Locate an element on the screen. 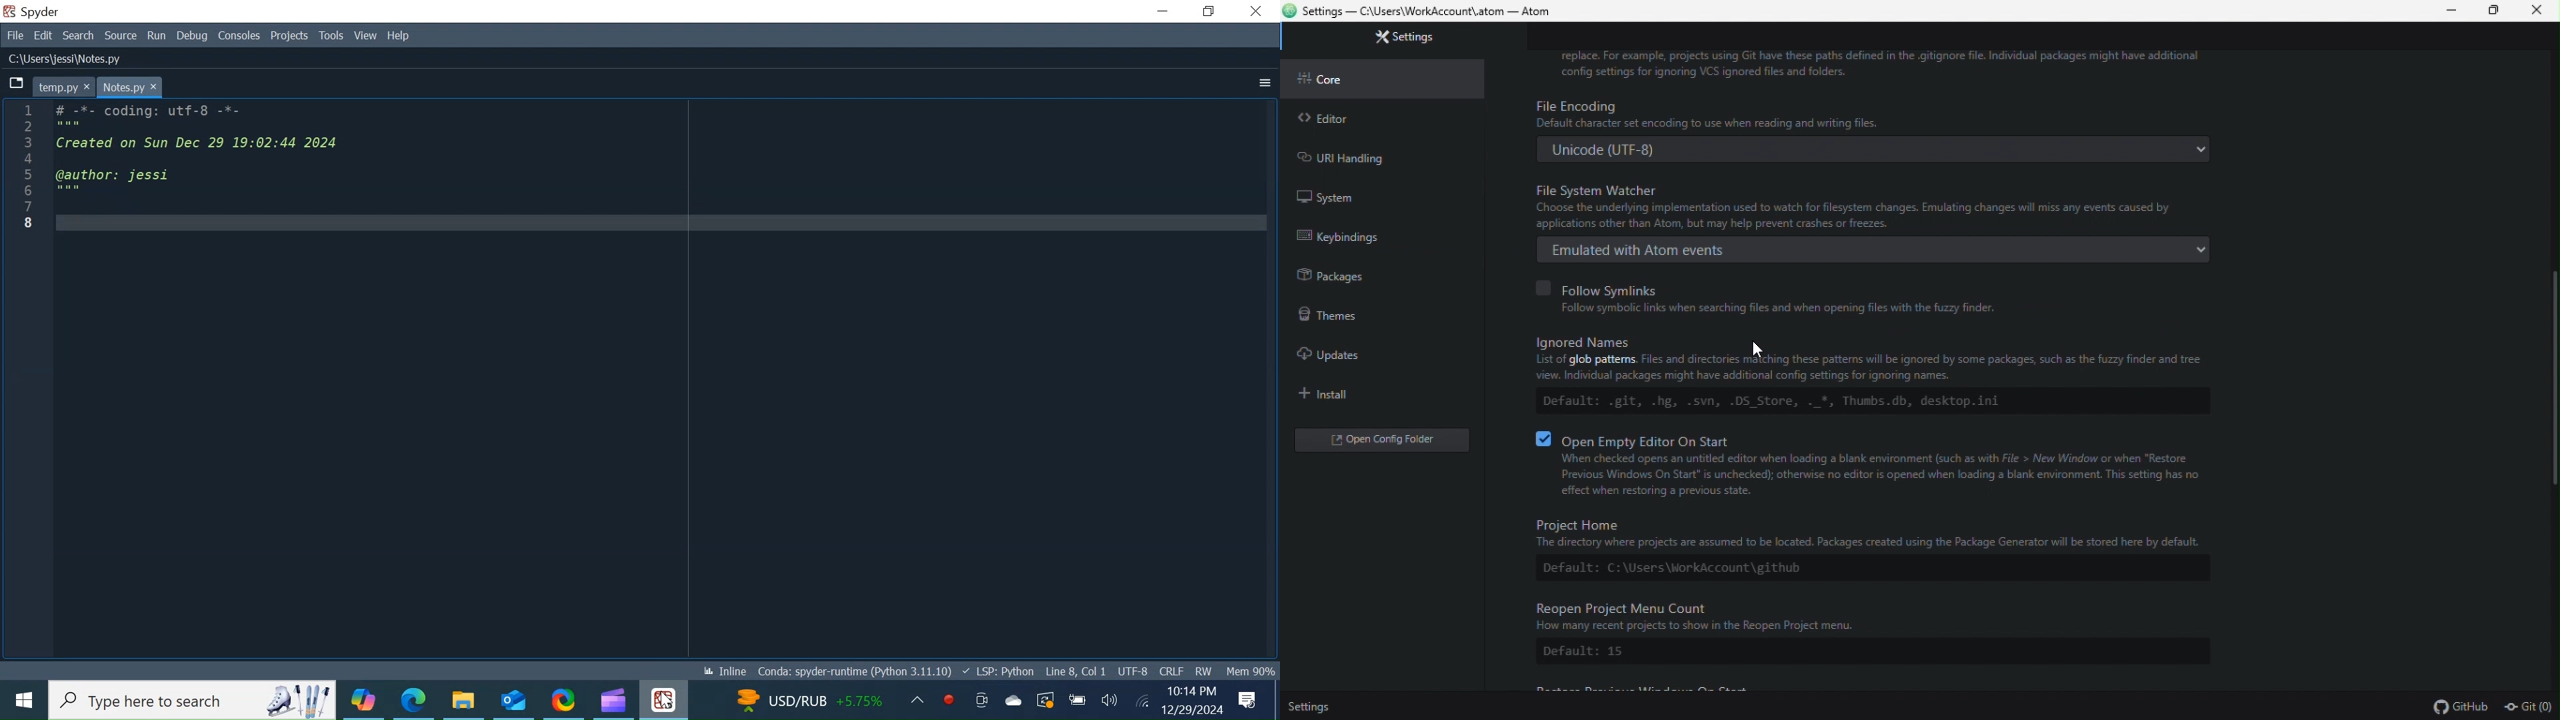  Project Home The directory where projects are assumed to be located. Packages created using the Package Generator will be stored here by default. is located at coordinates (1861, 532).